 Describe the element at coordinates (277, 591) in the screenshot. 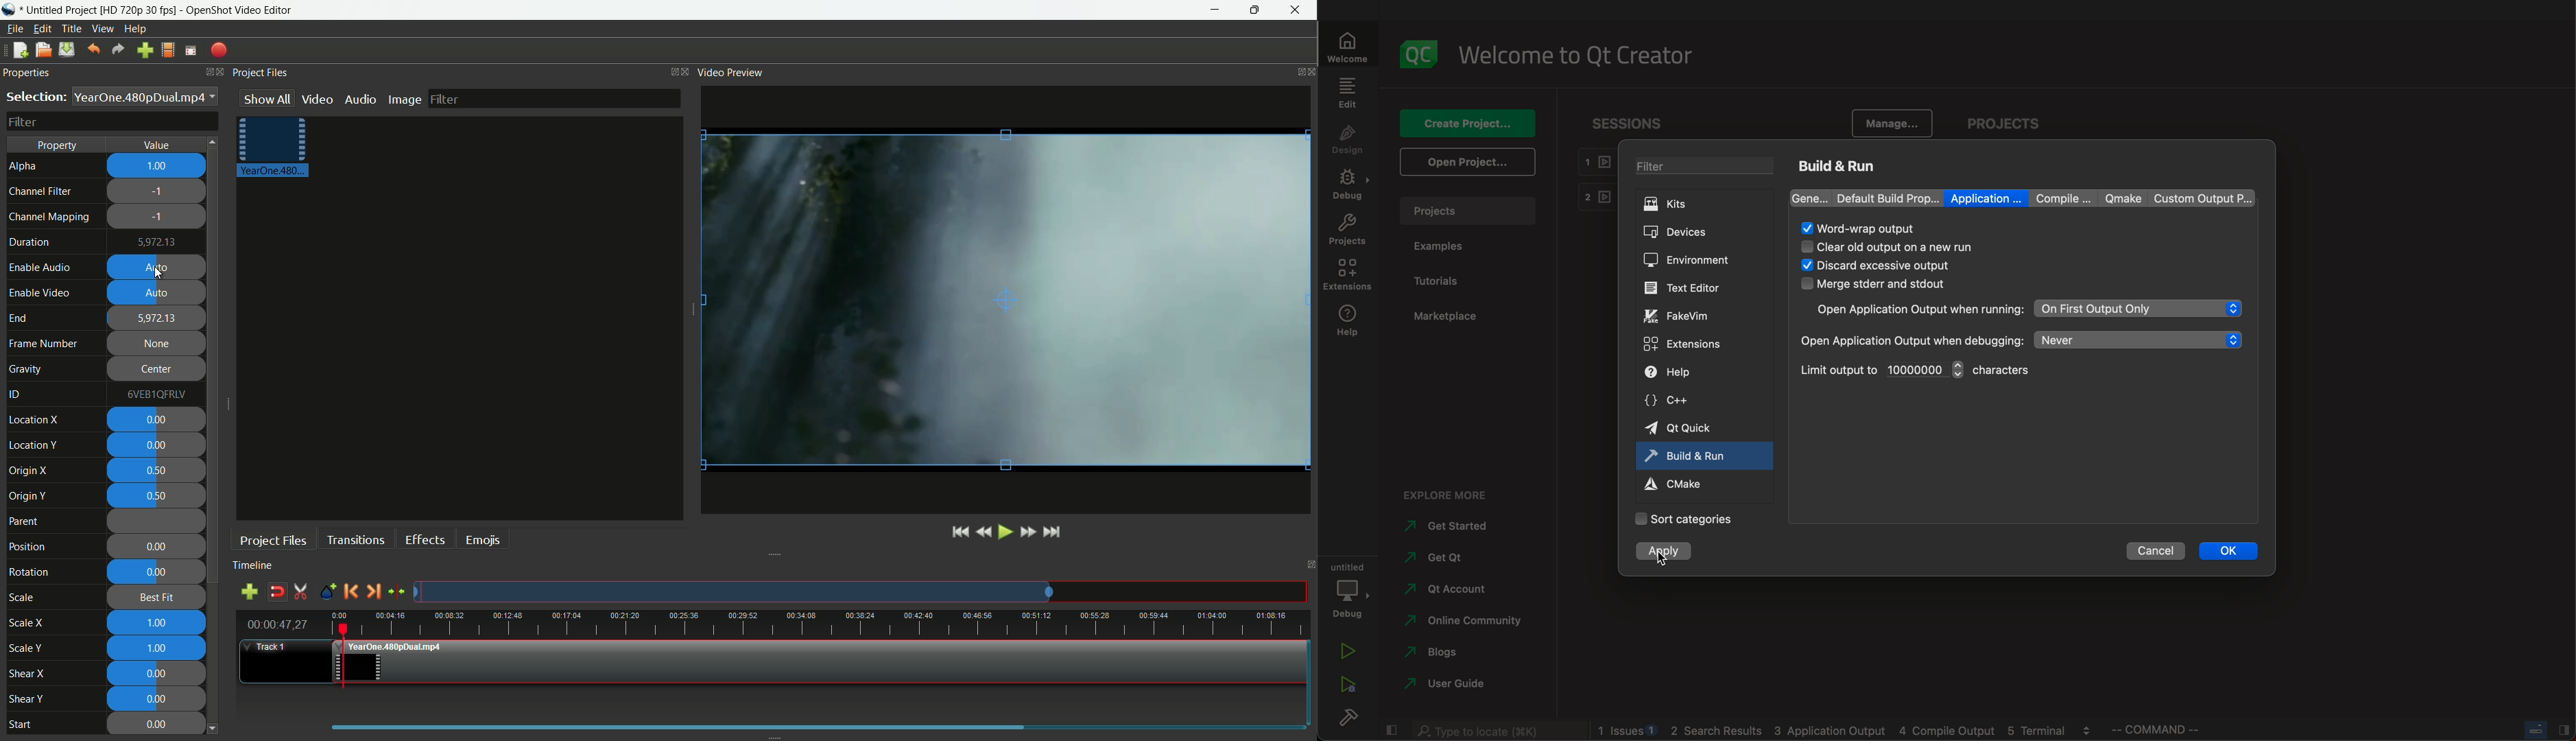

I see `disable snap` at that location.